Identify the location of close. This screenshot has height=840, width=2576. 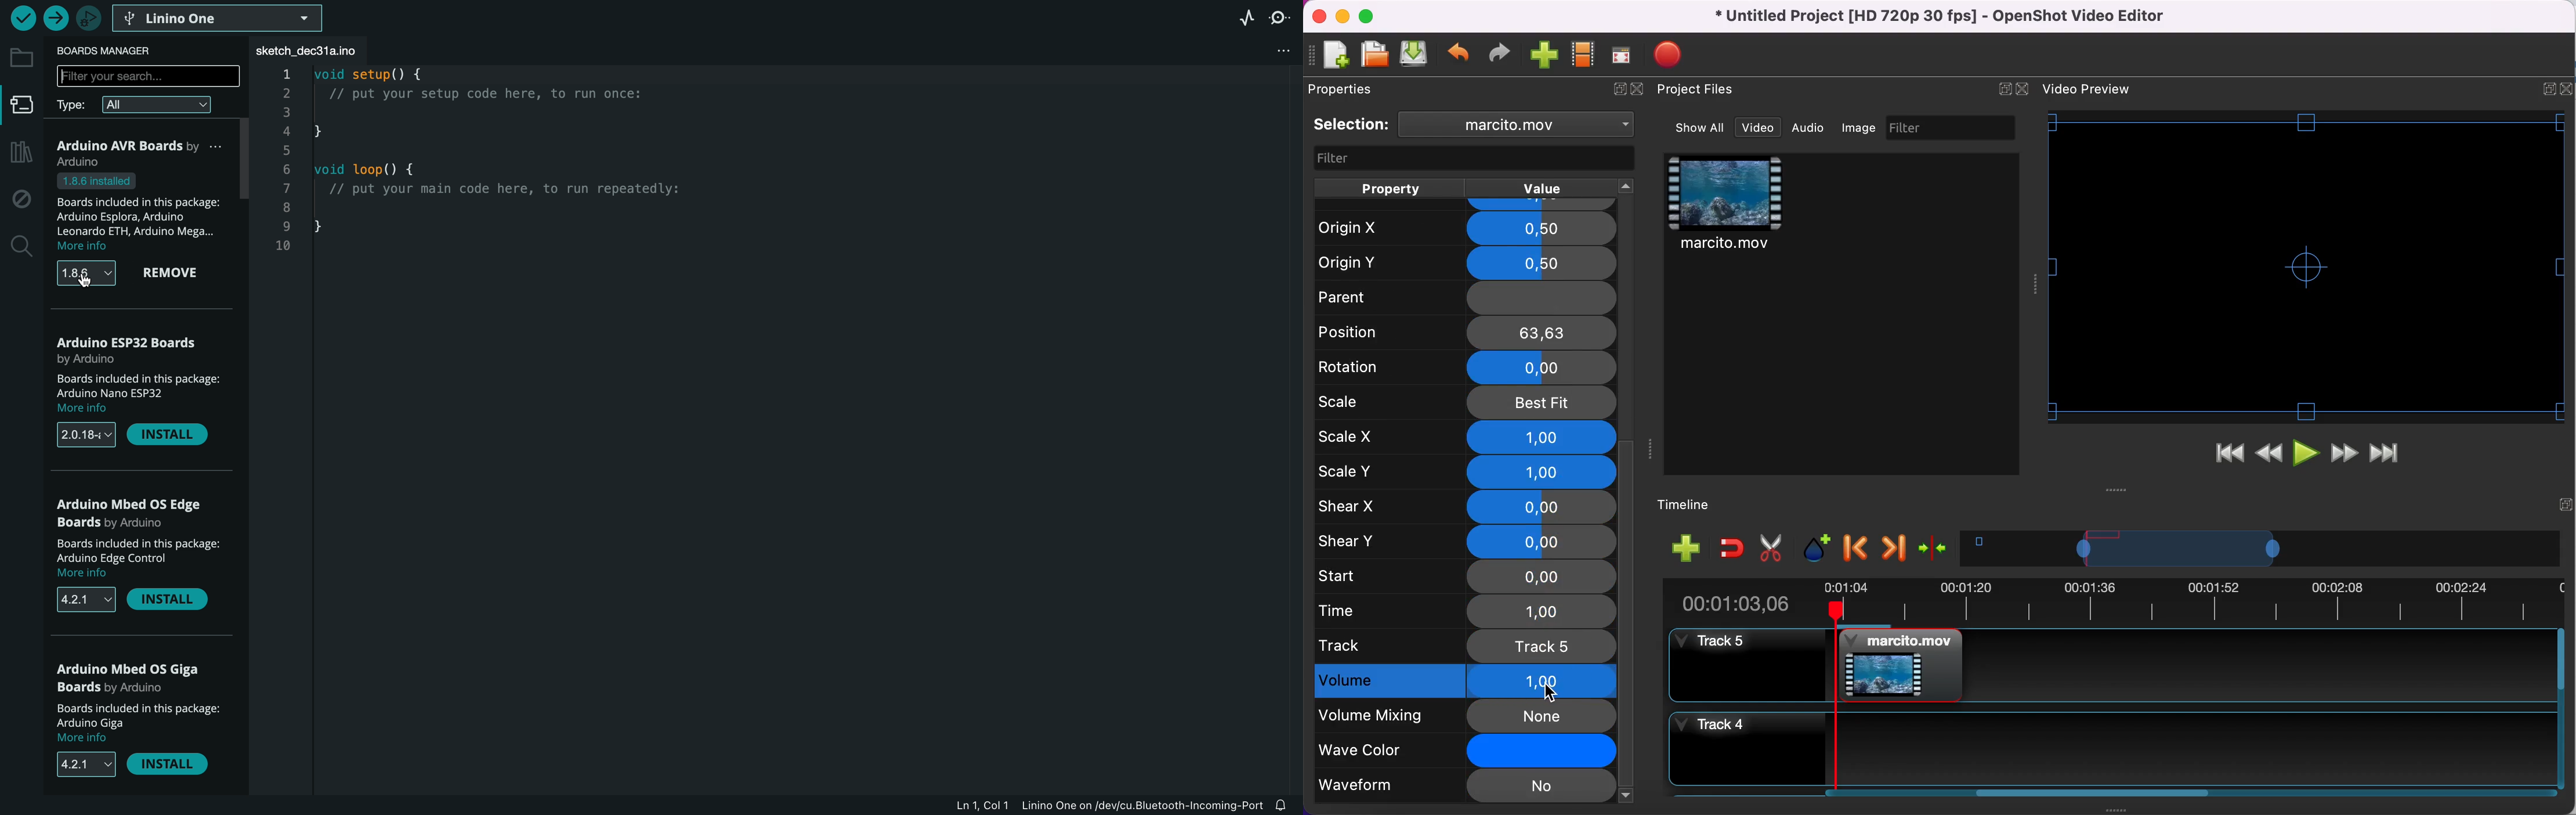
(1641, 90).